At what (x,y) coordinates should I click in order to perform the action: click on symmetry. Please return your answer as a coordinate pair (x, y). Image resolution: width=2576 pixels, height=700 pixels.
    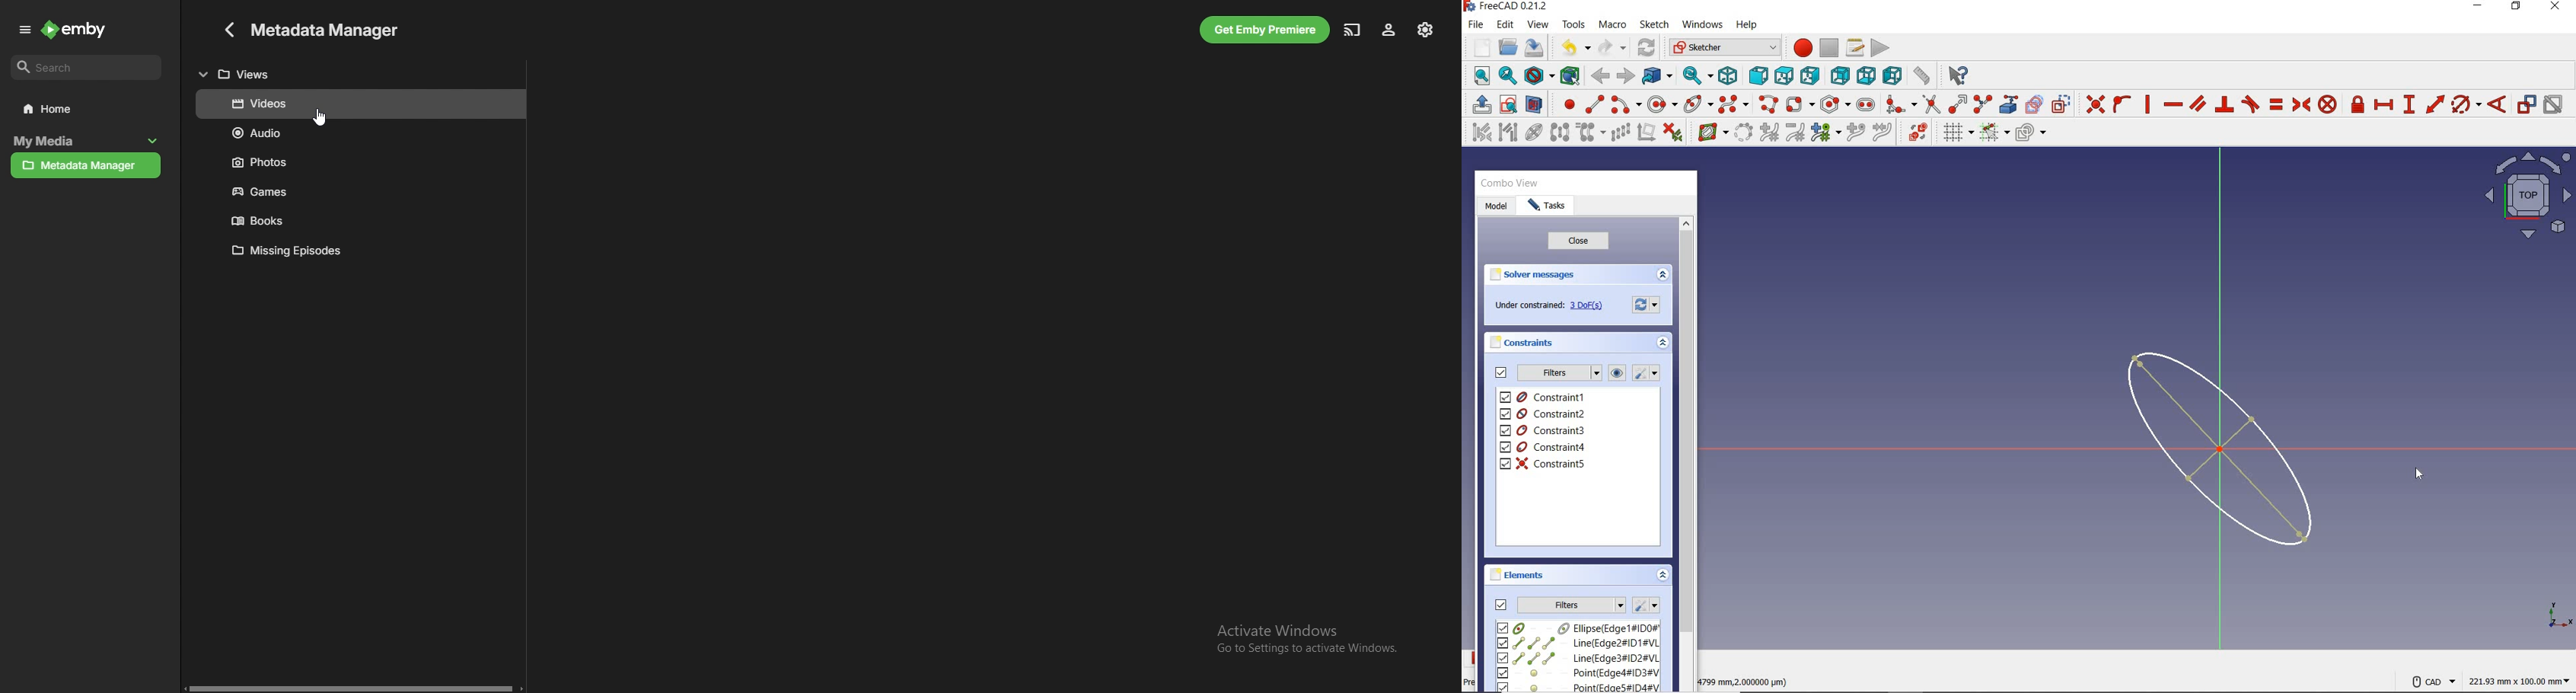
    Looking at the image, I should click on (1560, 131).